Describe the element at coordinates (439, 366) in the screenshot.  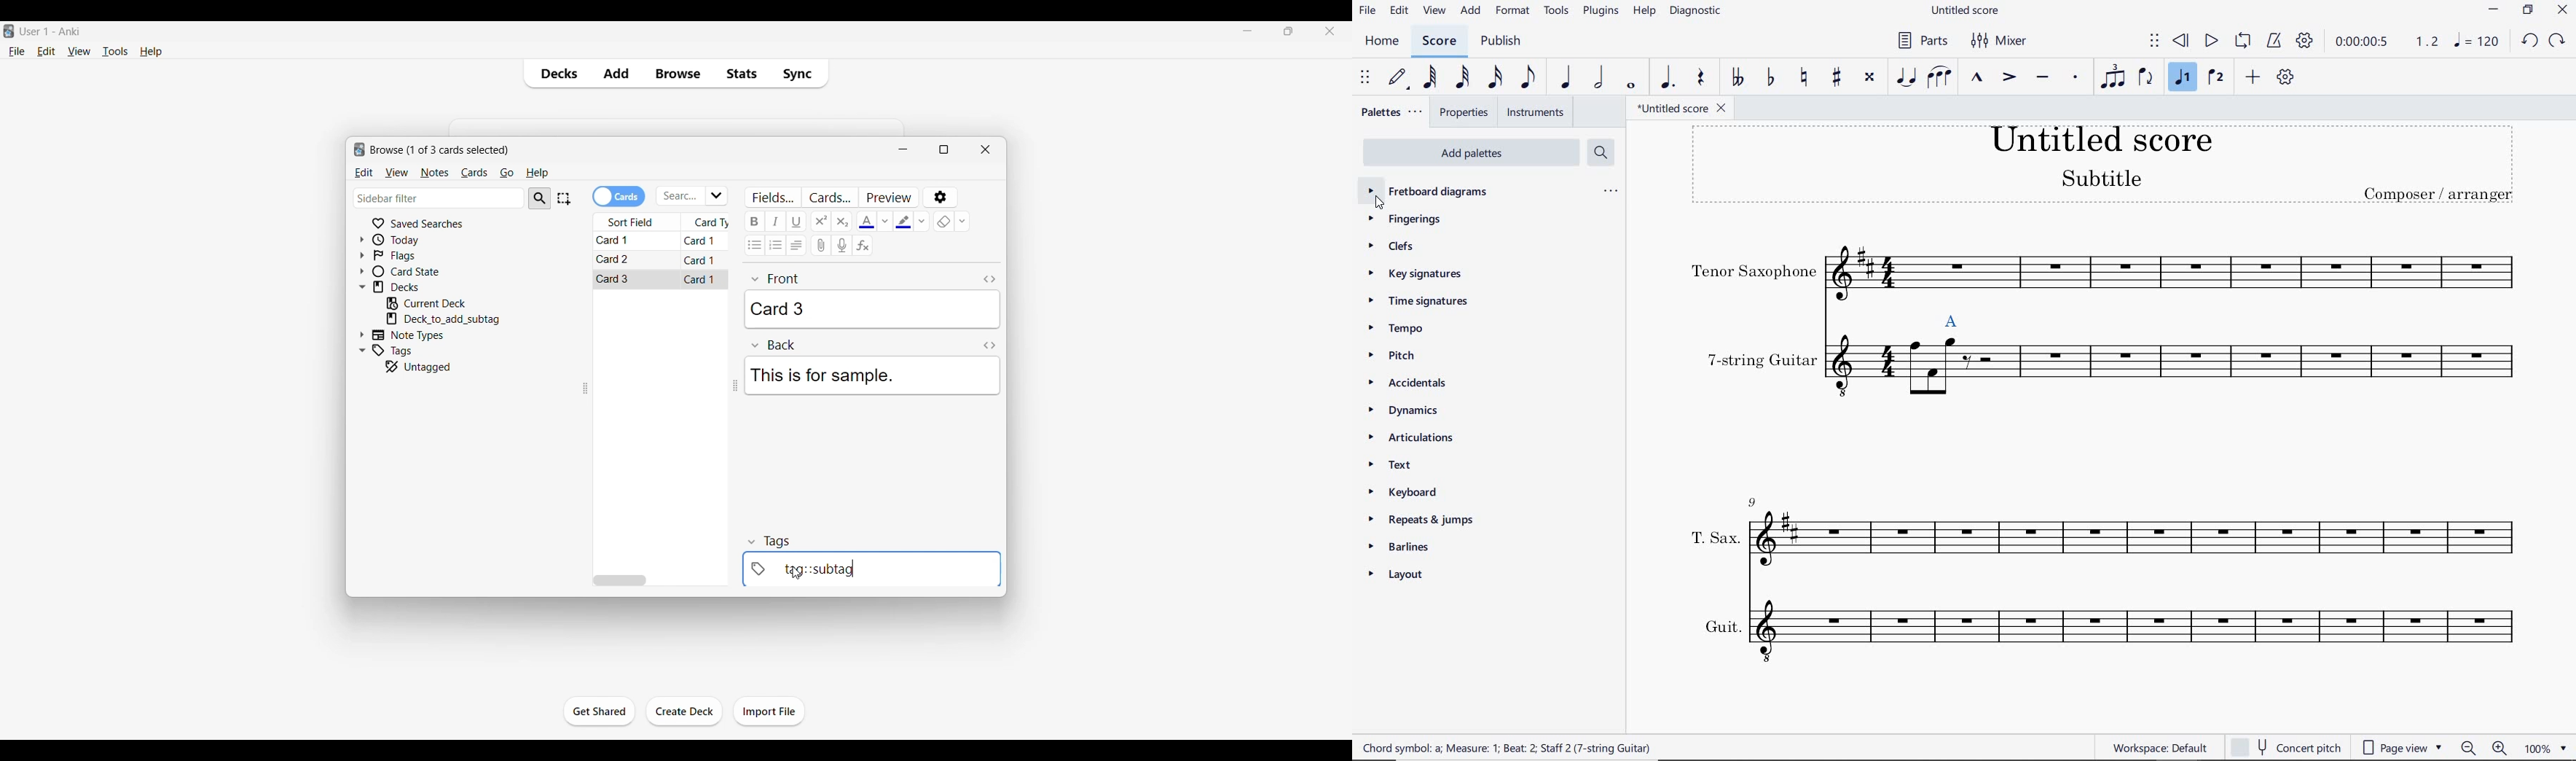
I see `Click to go to untagged` at that location.